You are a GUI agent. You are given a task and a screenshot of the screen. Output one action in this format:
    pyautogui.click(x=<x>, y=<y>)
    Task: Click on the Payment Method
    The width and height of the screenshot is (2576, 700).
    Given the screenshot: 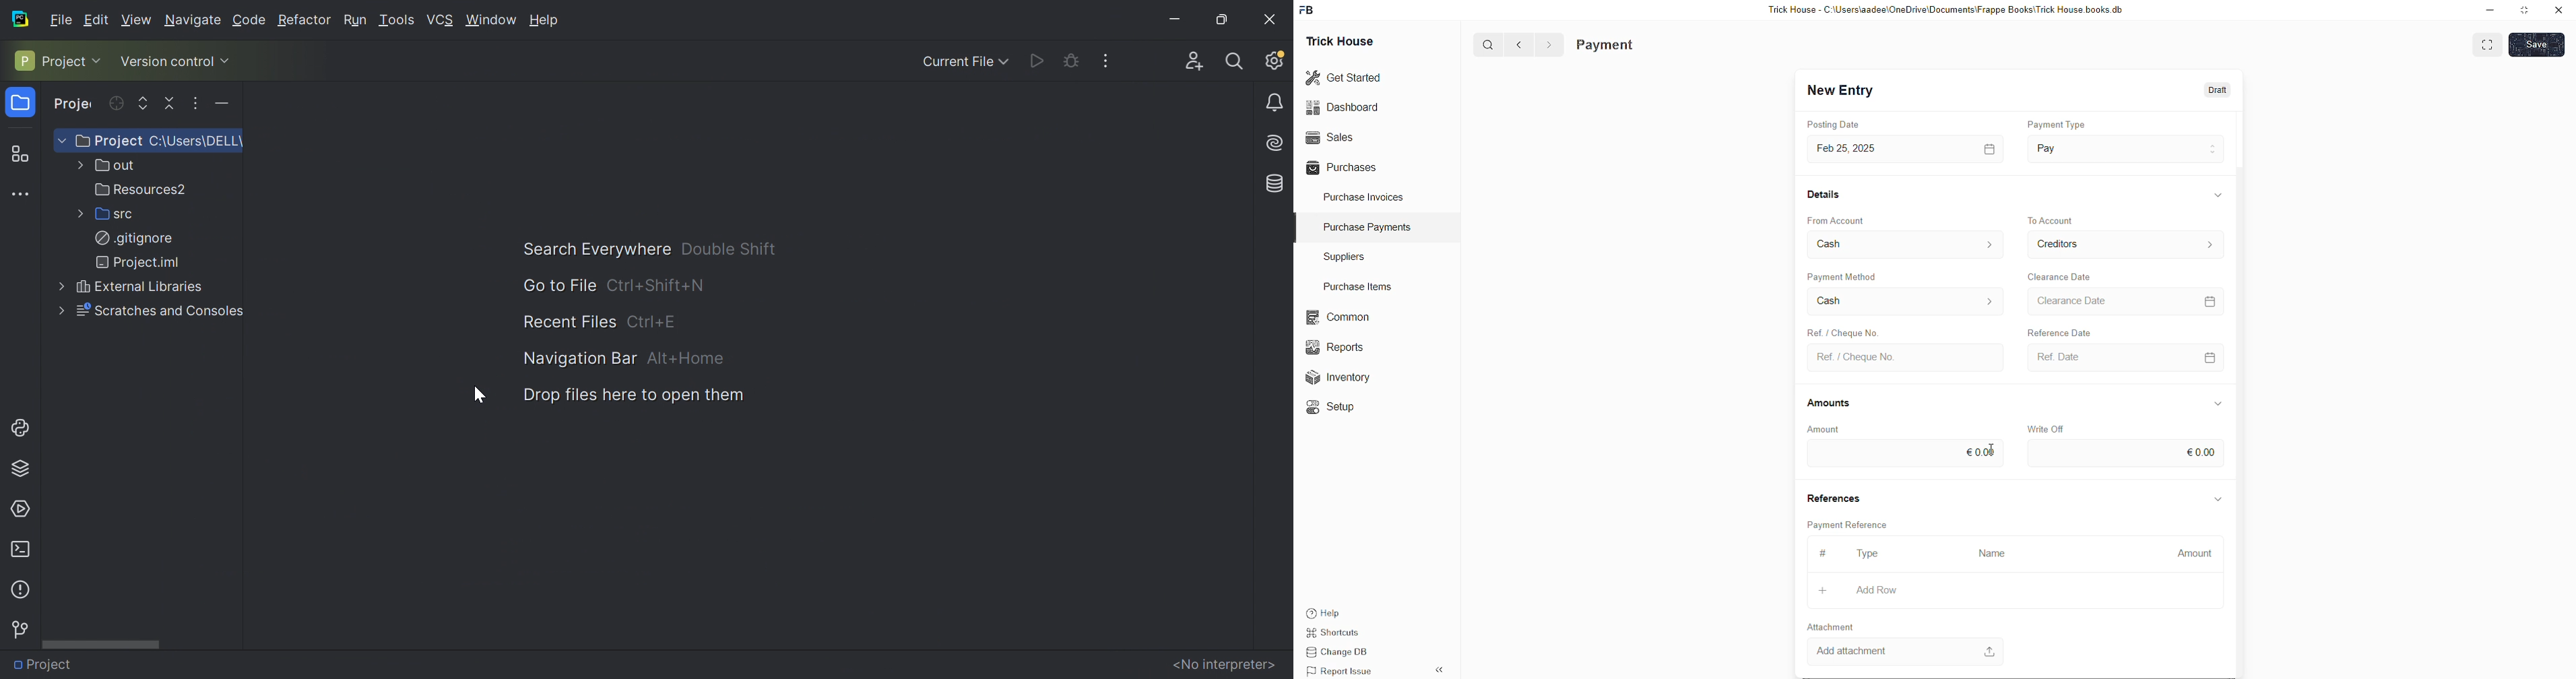 What is the action you would take?
    pyautogui.click(x=1868, y=275)
    